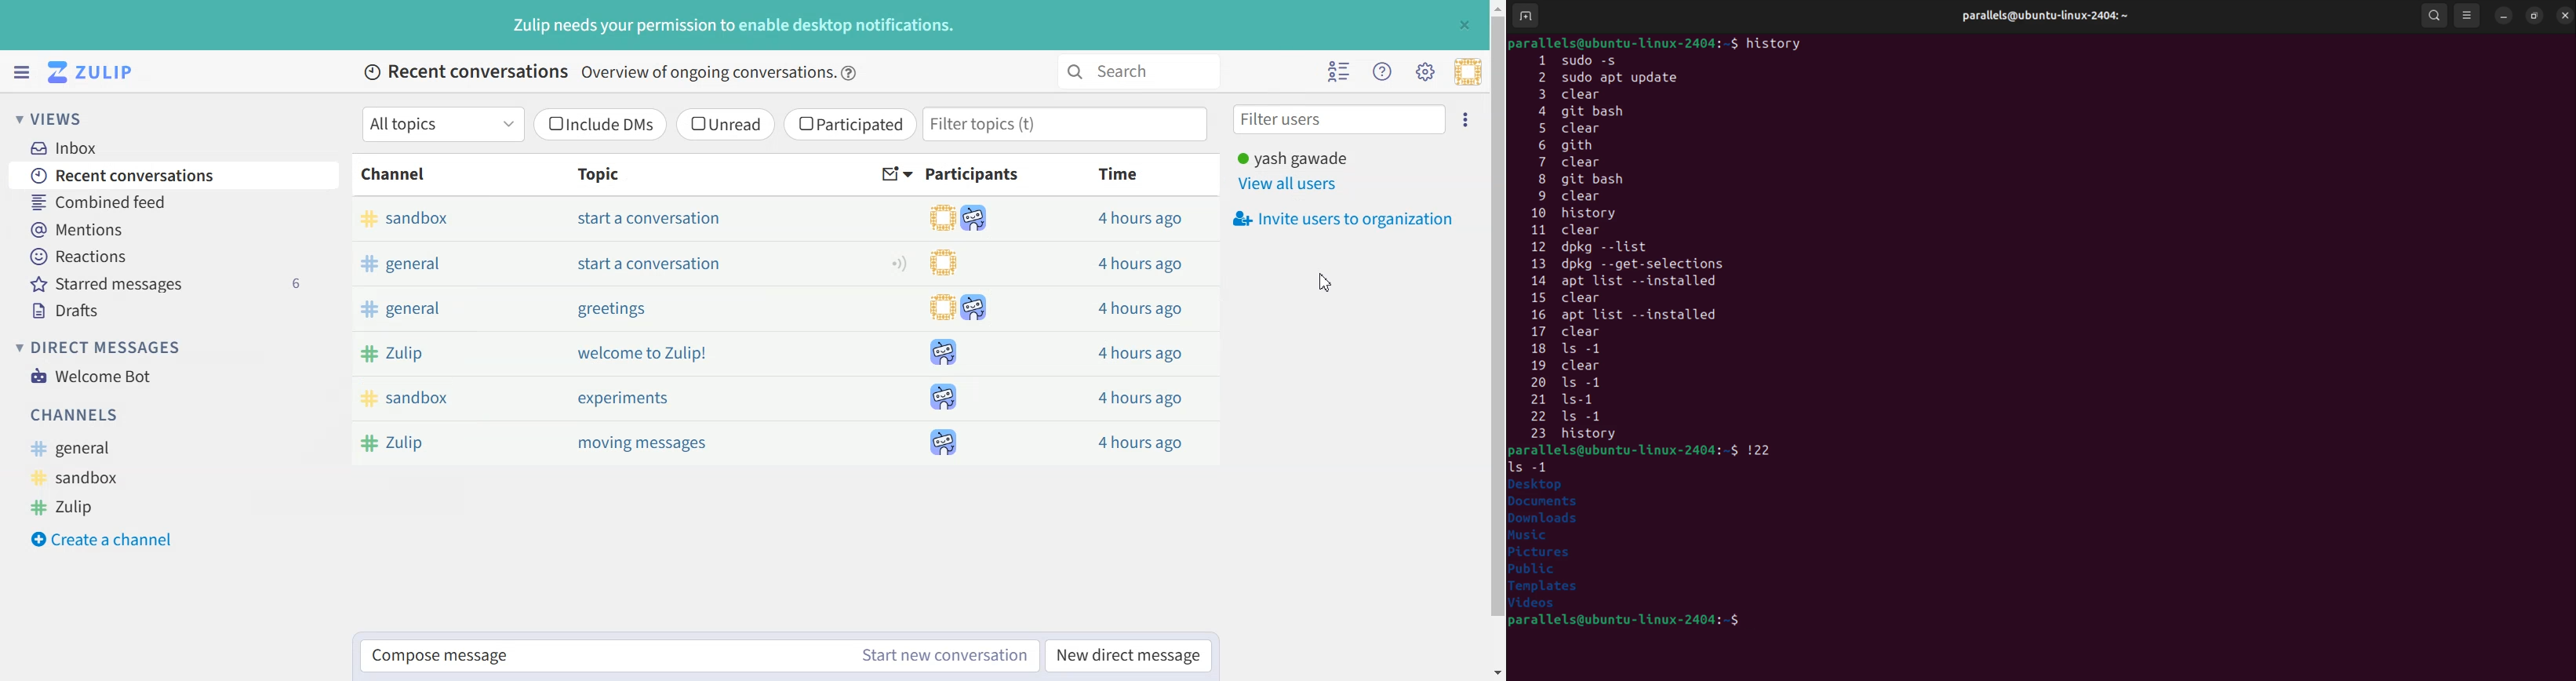 This screenshot has width=2576, height=700. I want to click on participants, so click(962, 328).